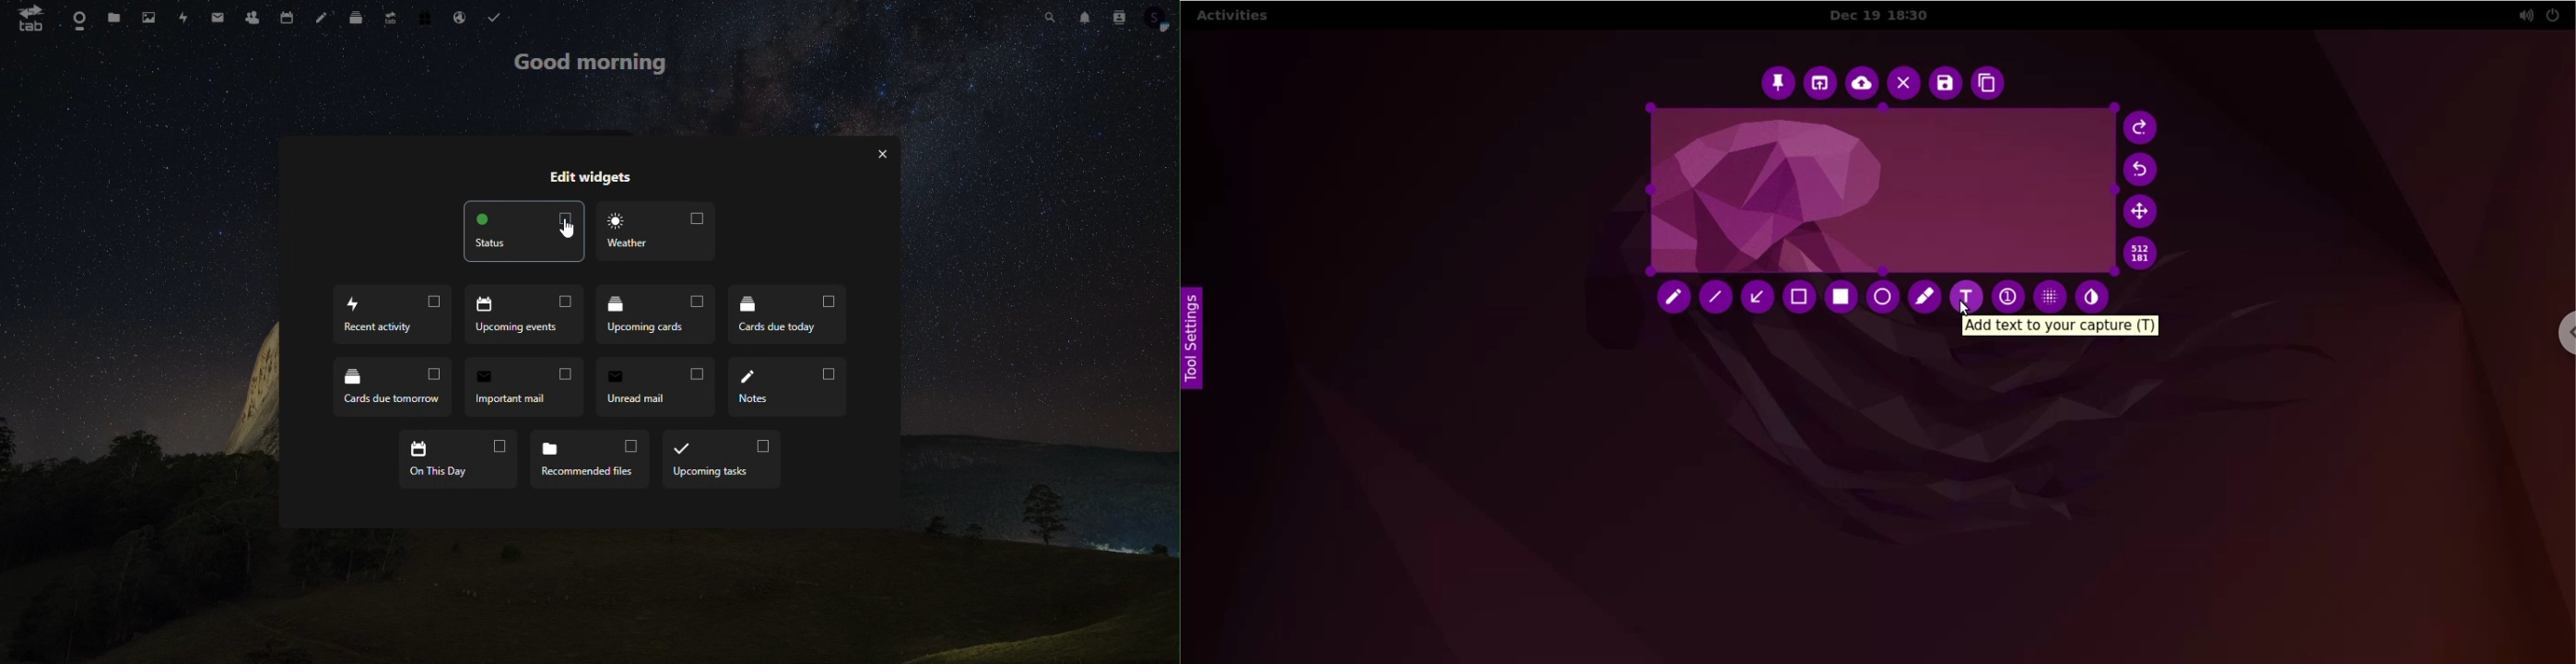 The height and width of the screenshot is (672, 2576). Describe the element at coordinates (723, 457) in the screenshot. I see `upcoming tasks` at that location.